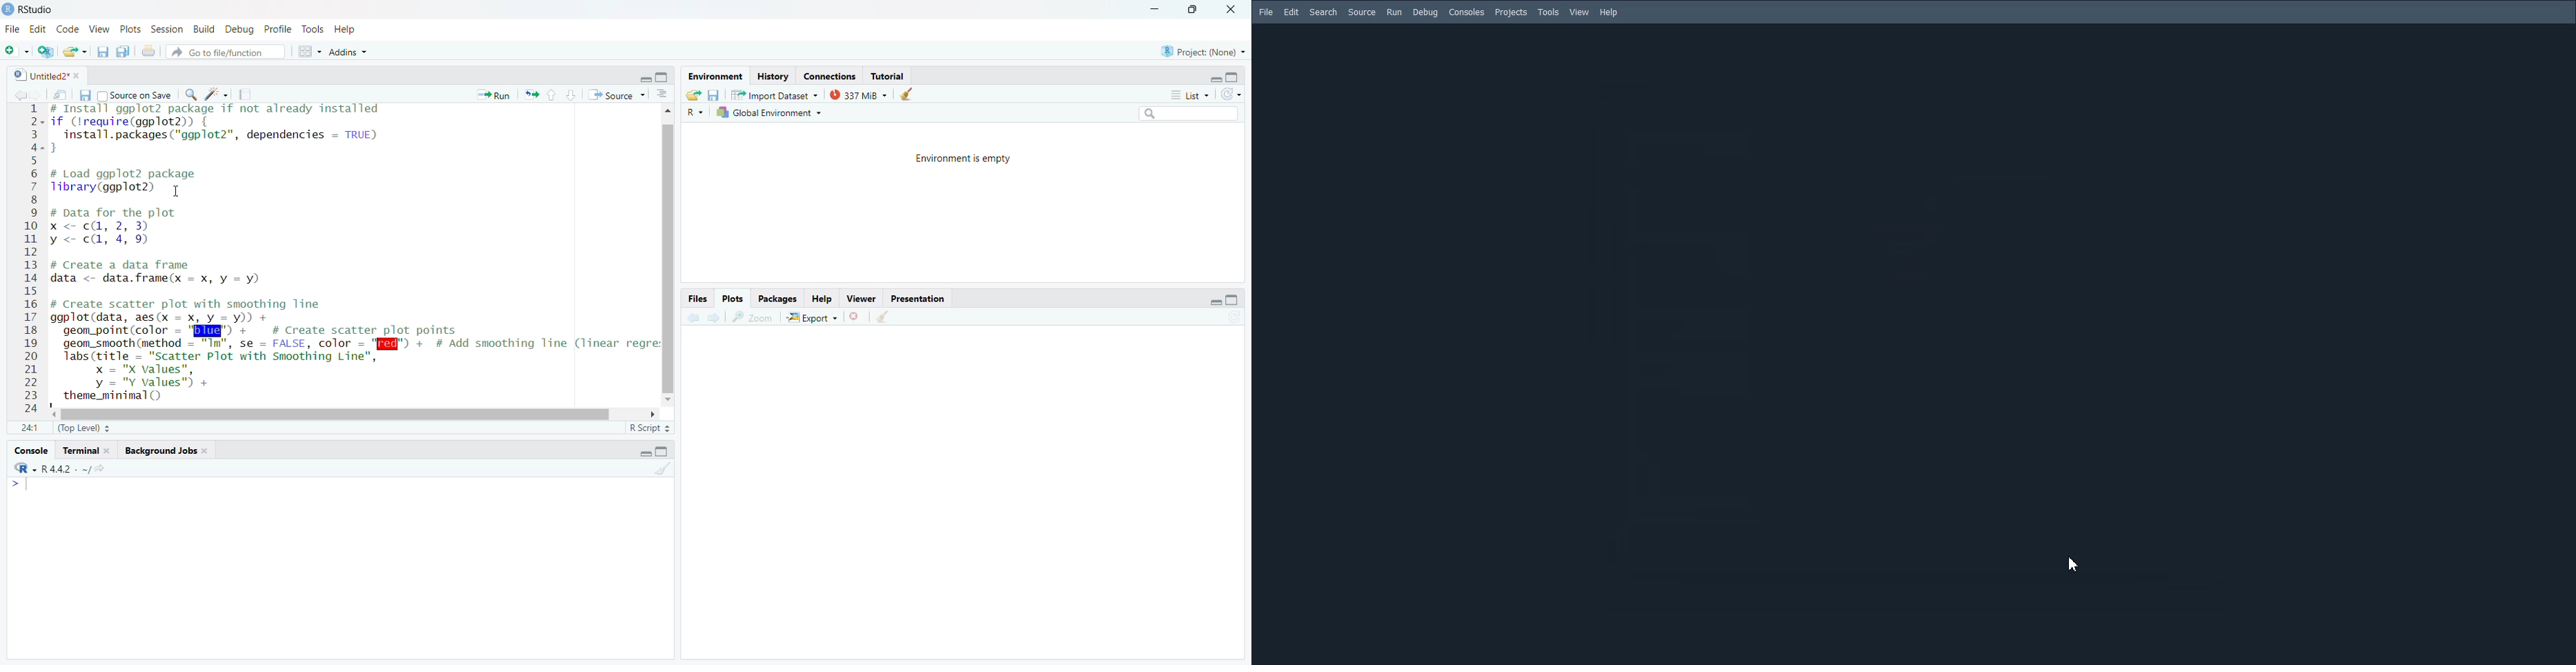 The height and width of the screenshot is (672, 2576). What do you see at coordinates (1324, 12) in the screenshot?
I see `Search` at bounding box center [1324, 12].